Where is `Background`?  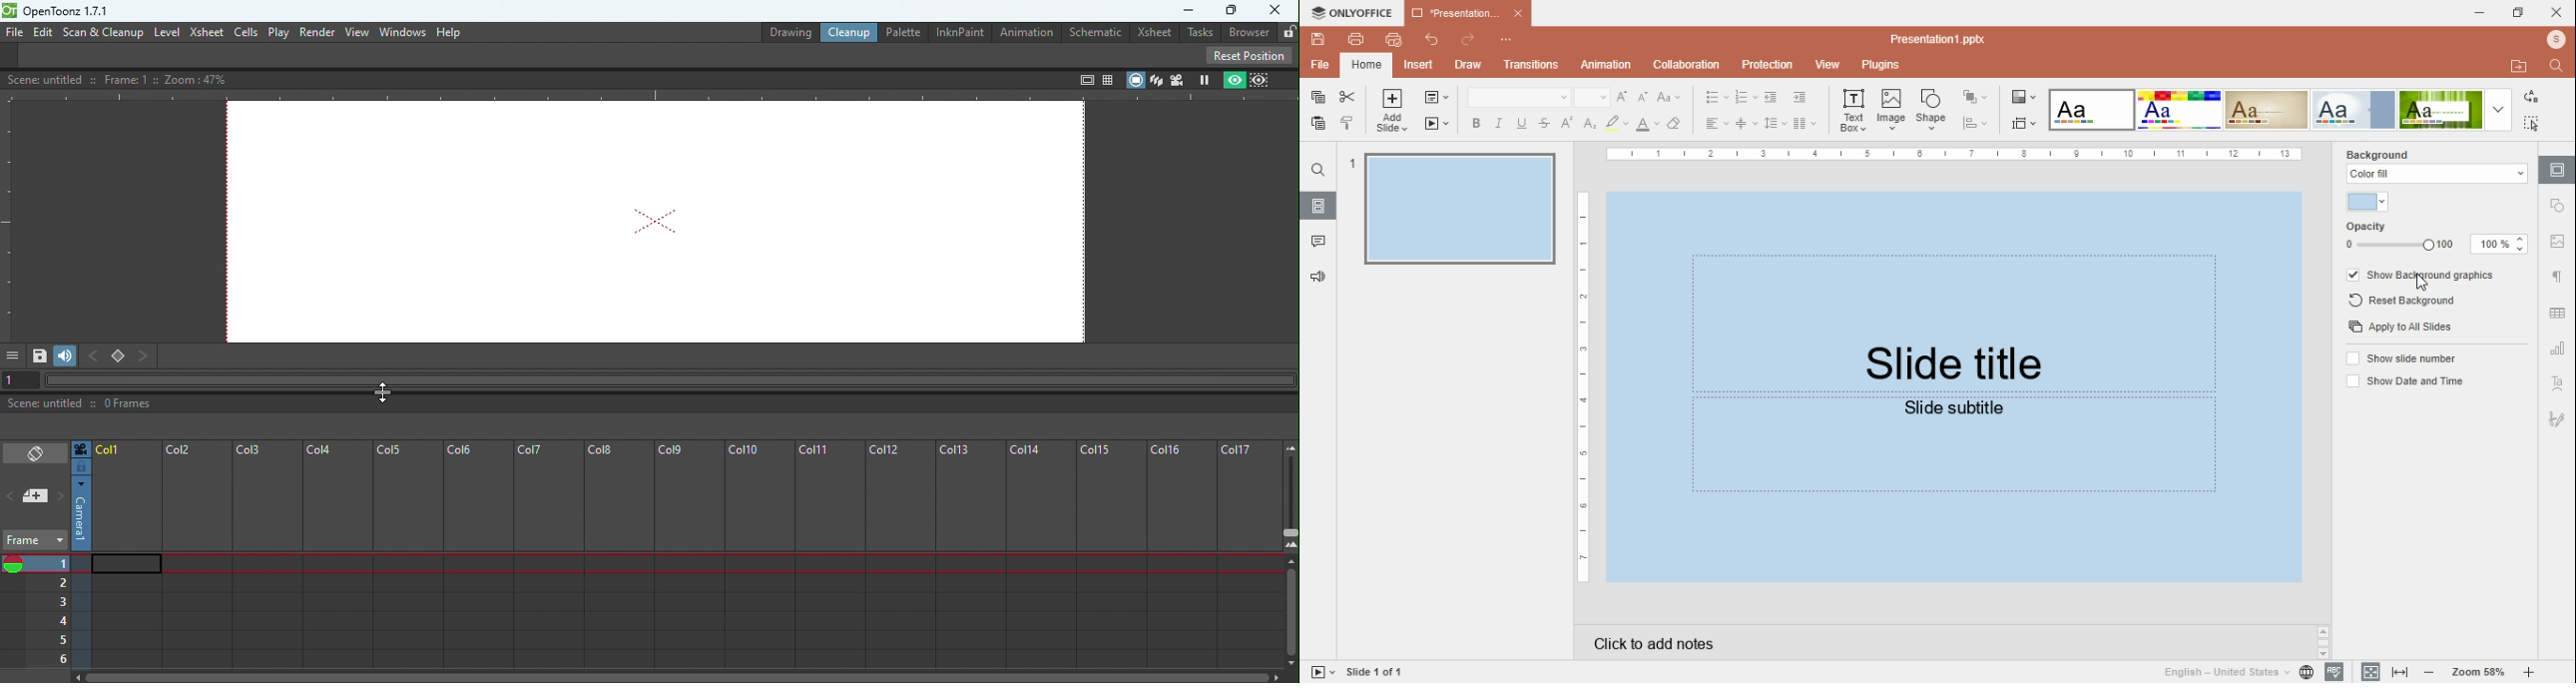
Background is located at coordinates (2396, 153).